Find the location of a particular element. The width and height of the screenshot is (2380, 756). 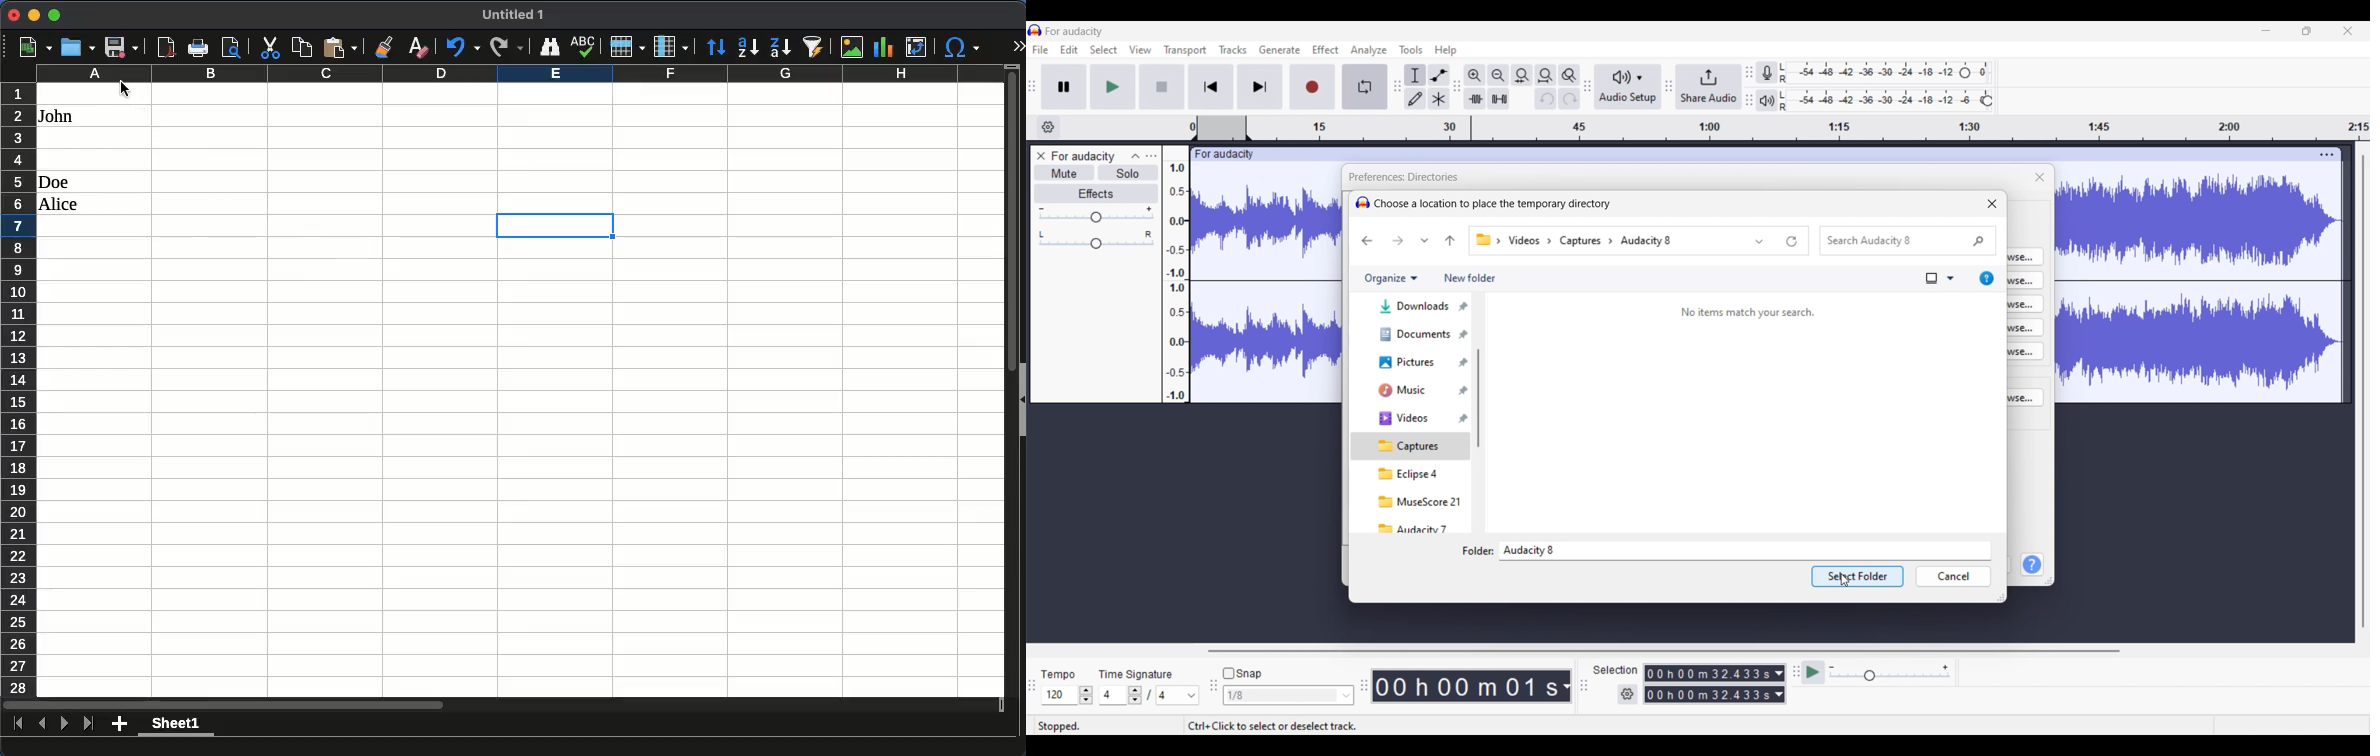

View options is located at coordinates (1940, 278).